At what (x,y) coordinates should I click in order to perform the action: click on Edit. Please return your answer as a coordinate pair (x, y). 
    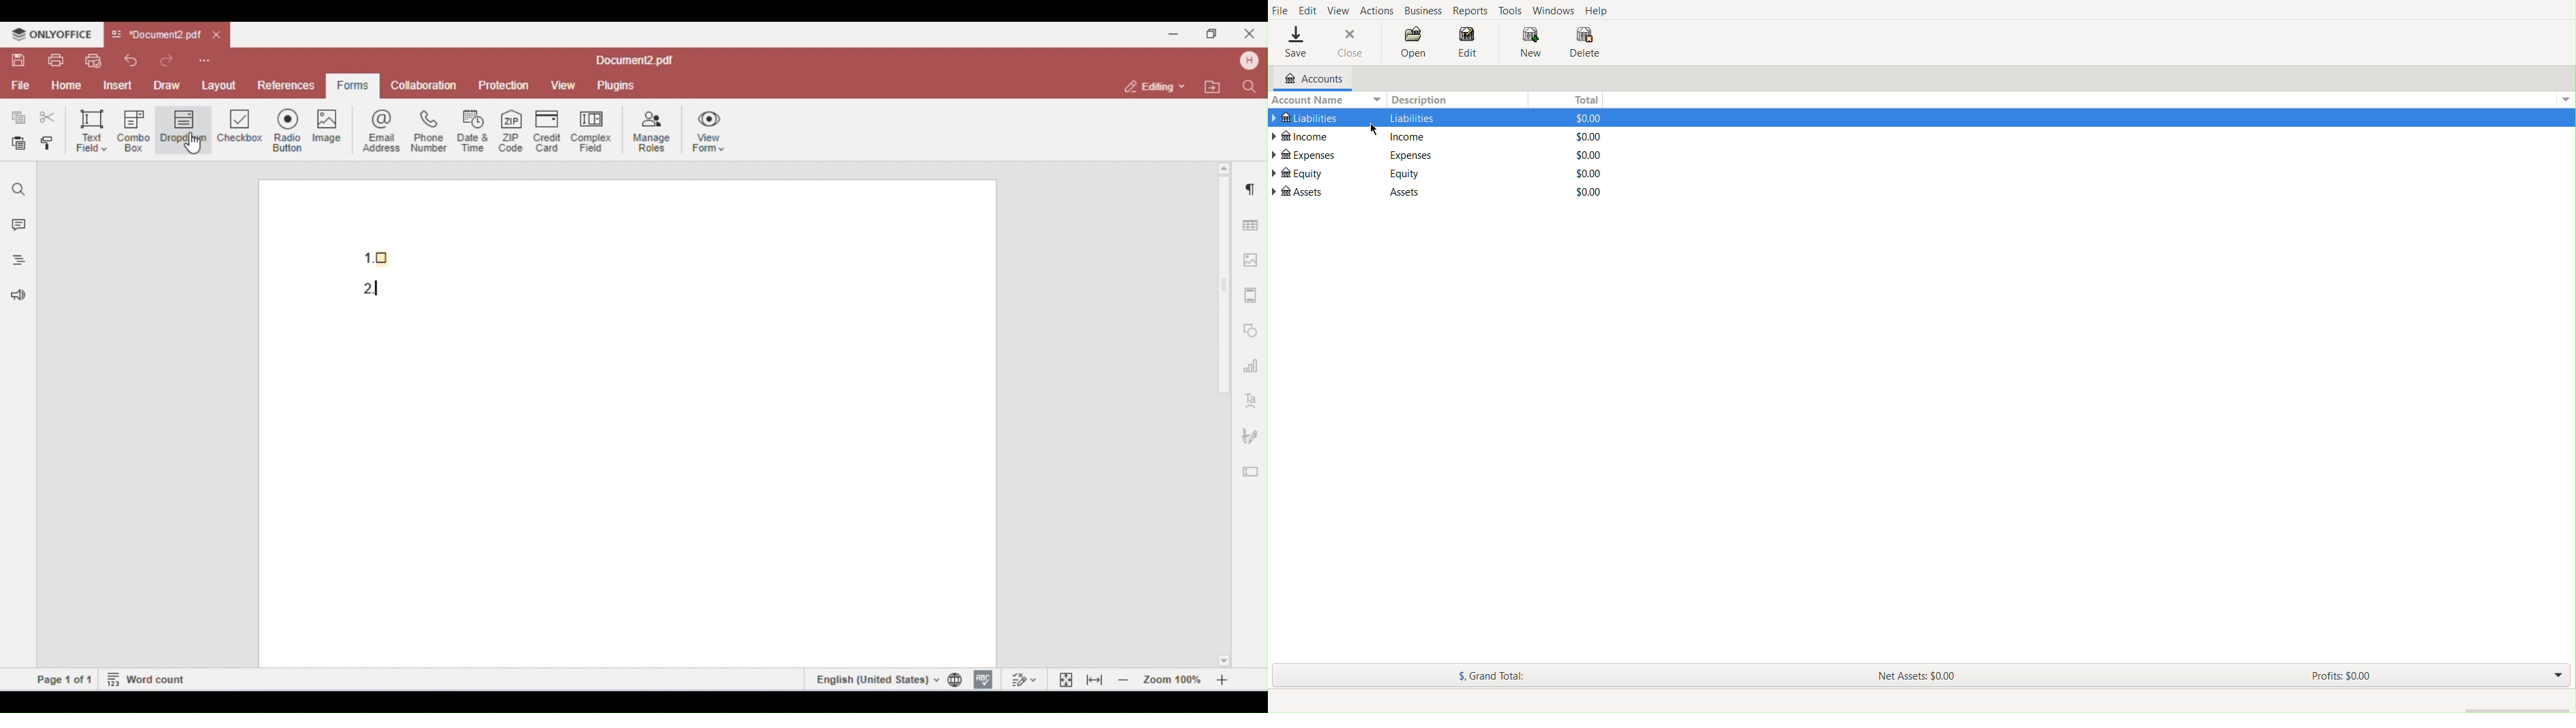
    Looking at the image, I should click on (1468, 46).